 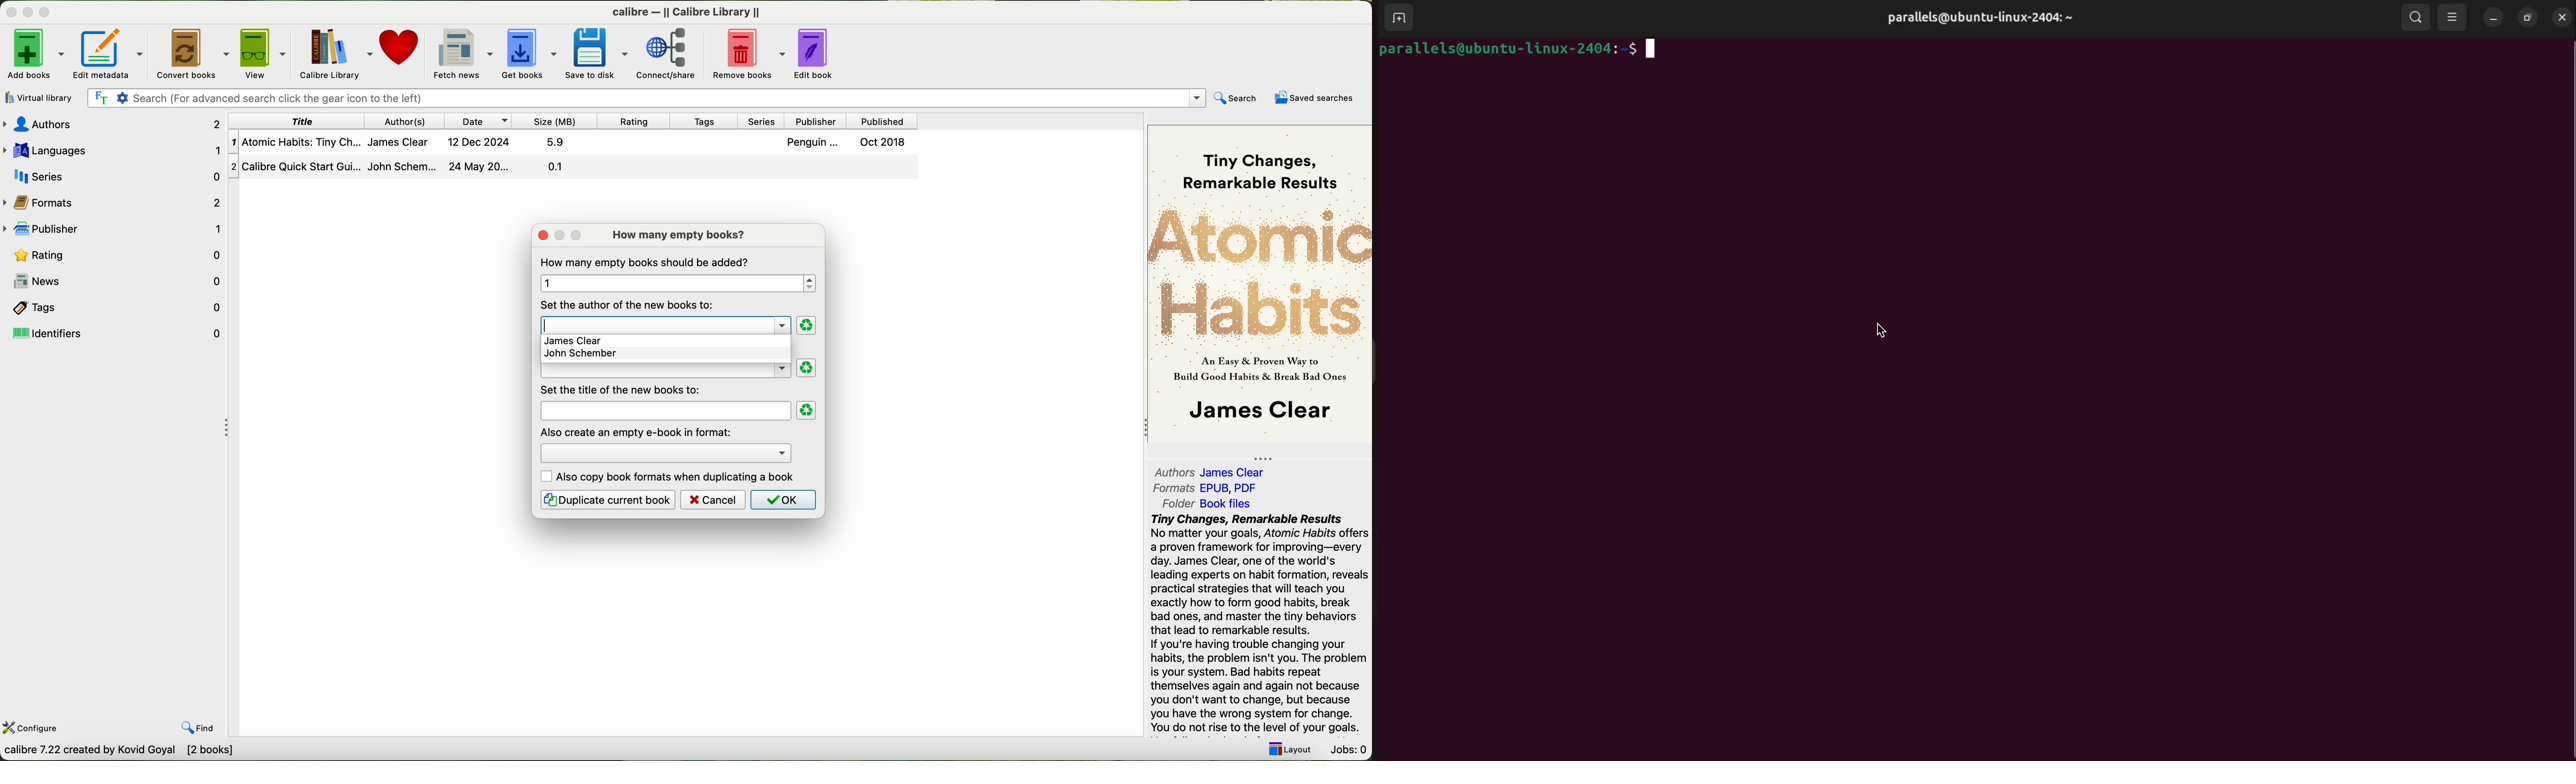 I want to click on close popup, so click(x=540, y=234).